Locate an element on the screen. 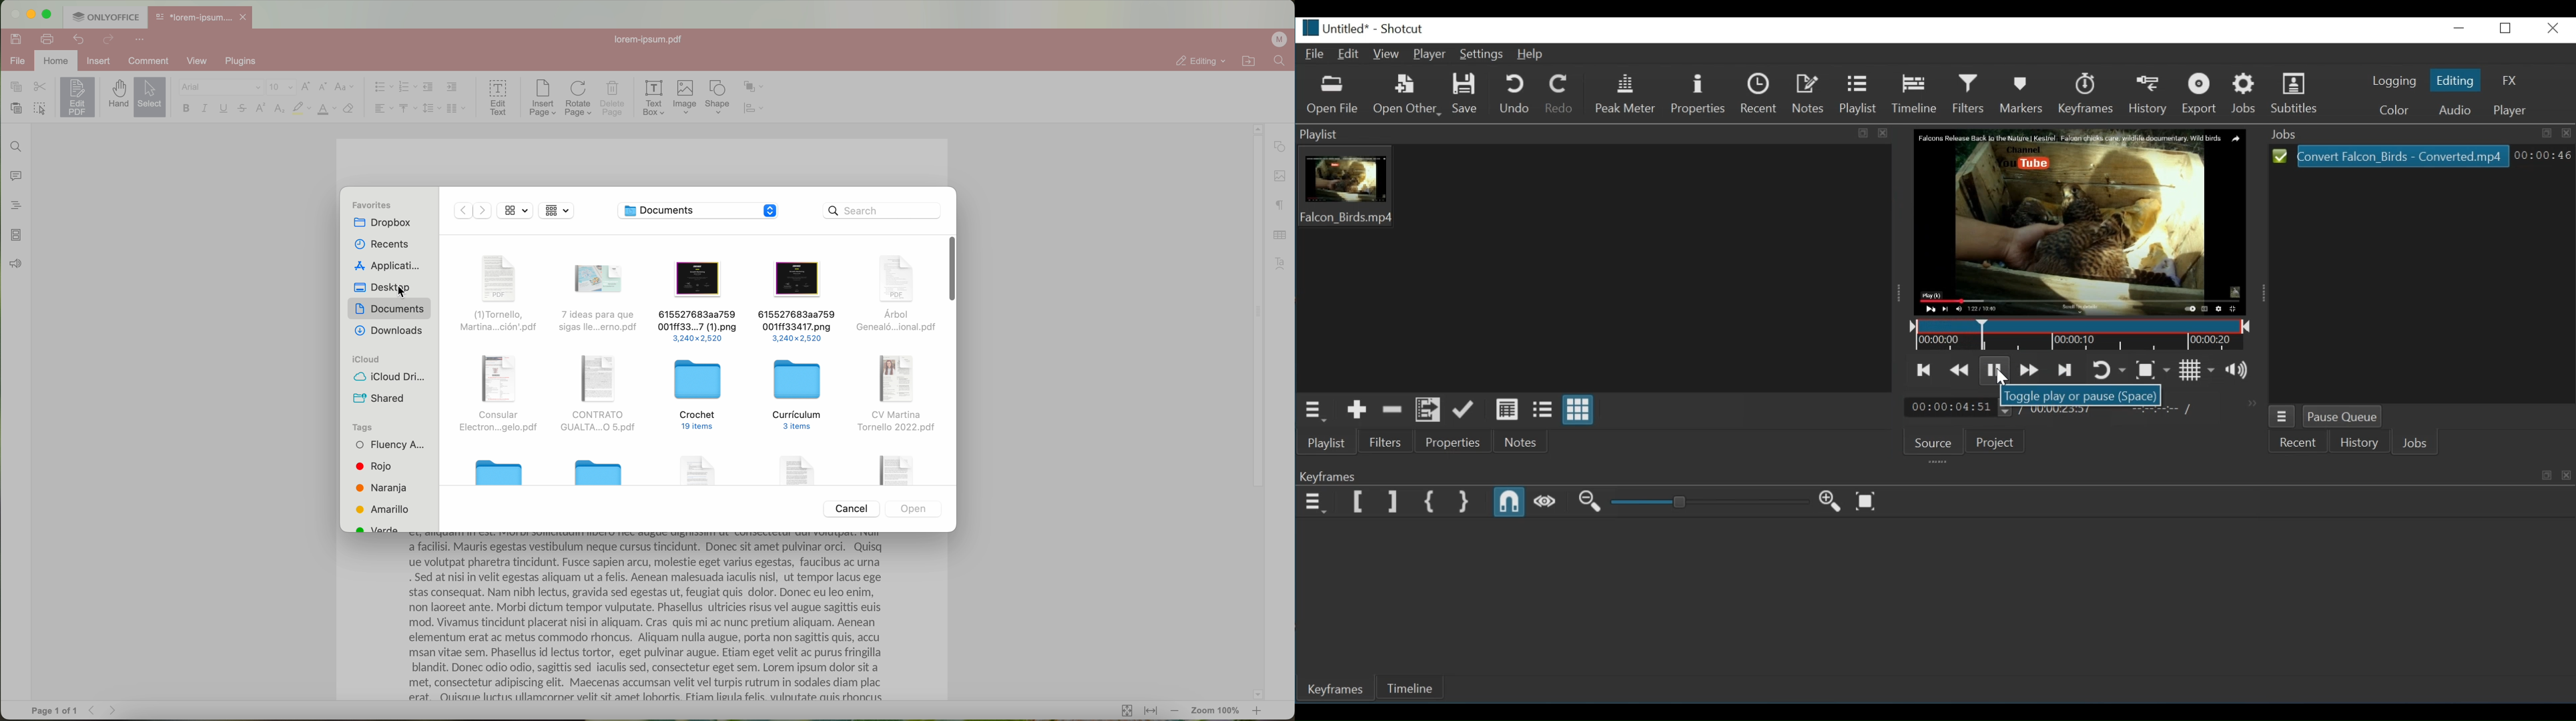  icloud drive is located at coordinates (390, 376).